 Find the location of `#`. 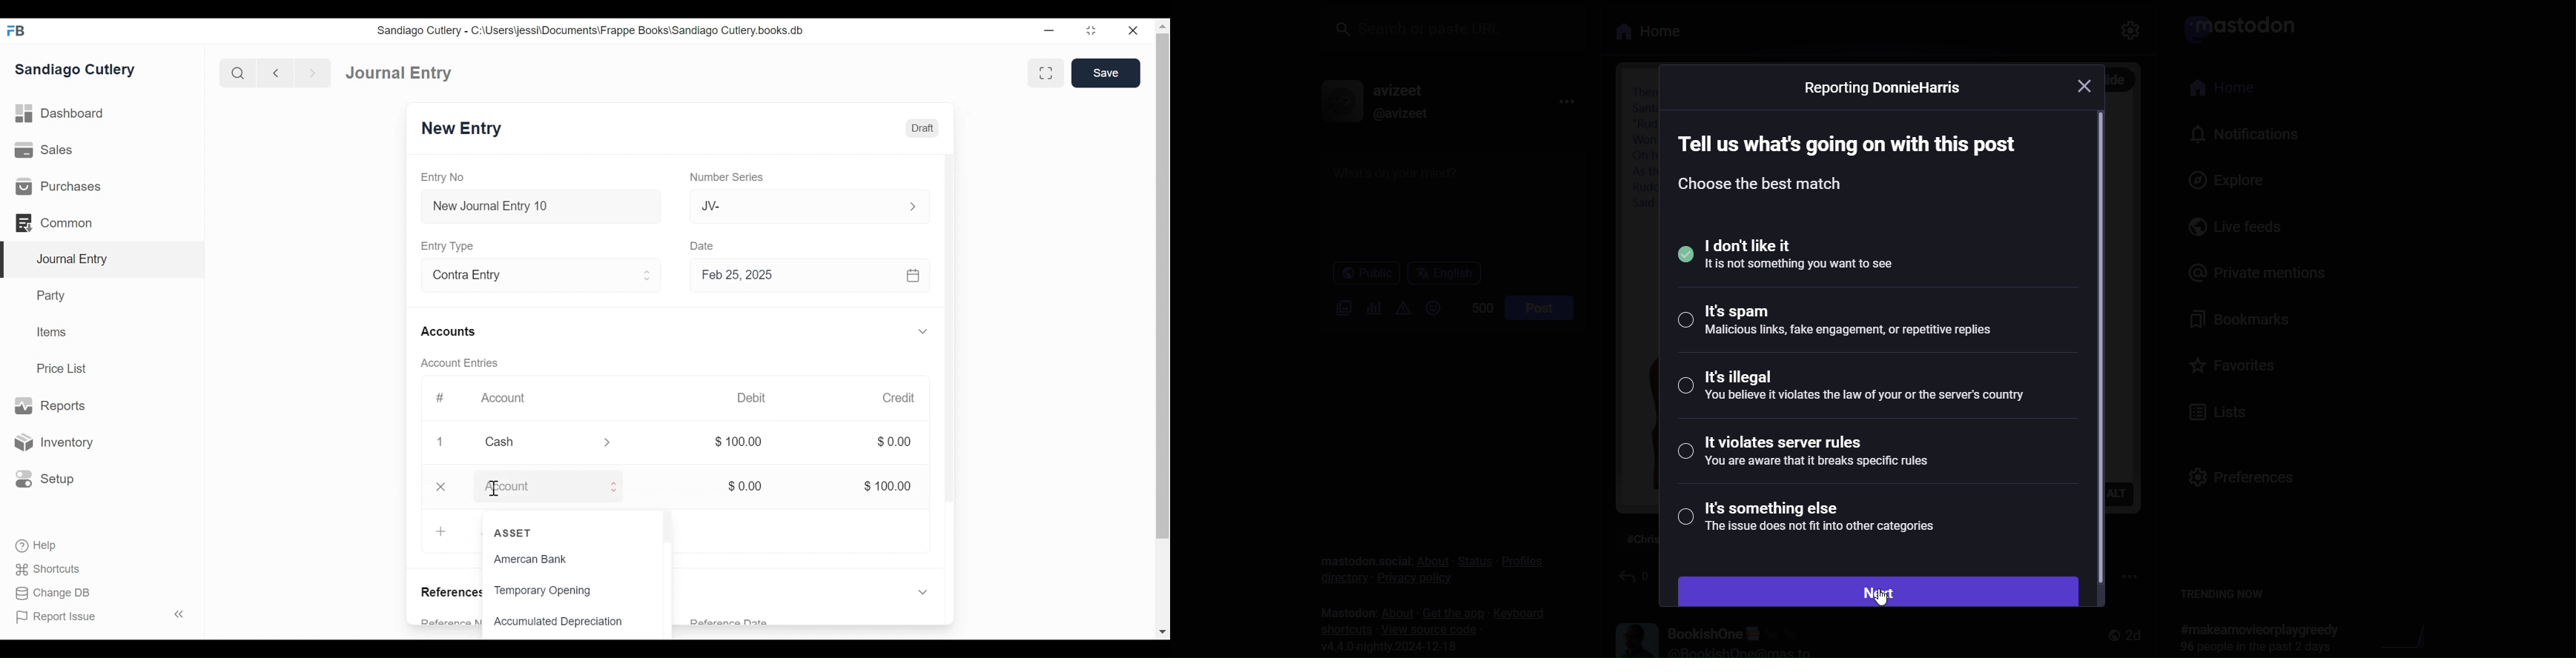

# is located at coordinates (443, 397).